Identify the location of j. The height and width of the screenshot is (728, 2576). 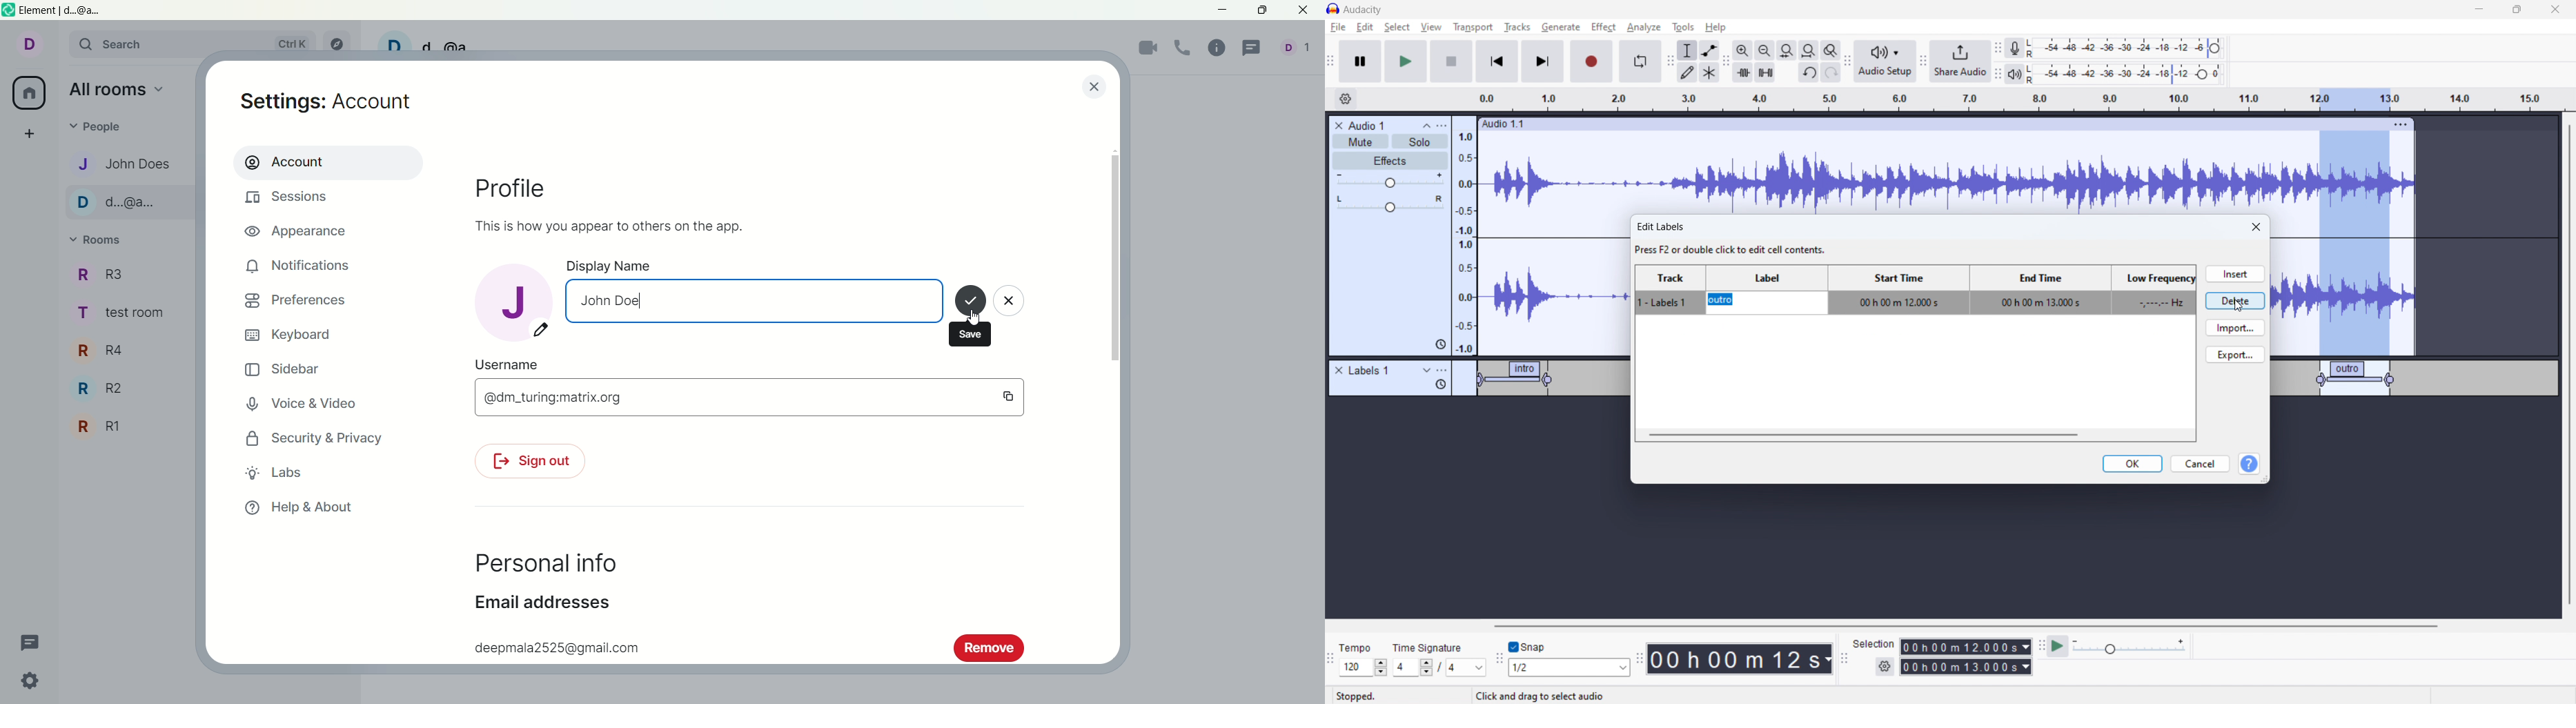
(513, 300).